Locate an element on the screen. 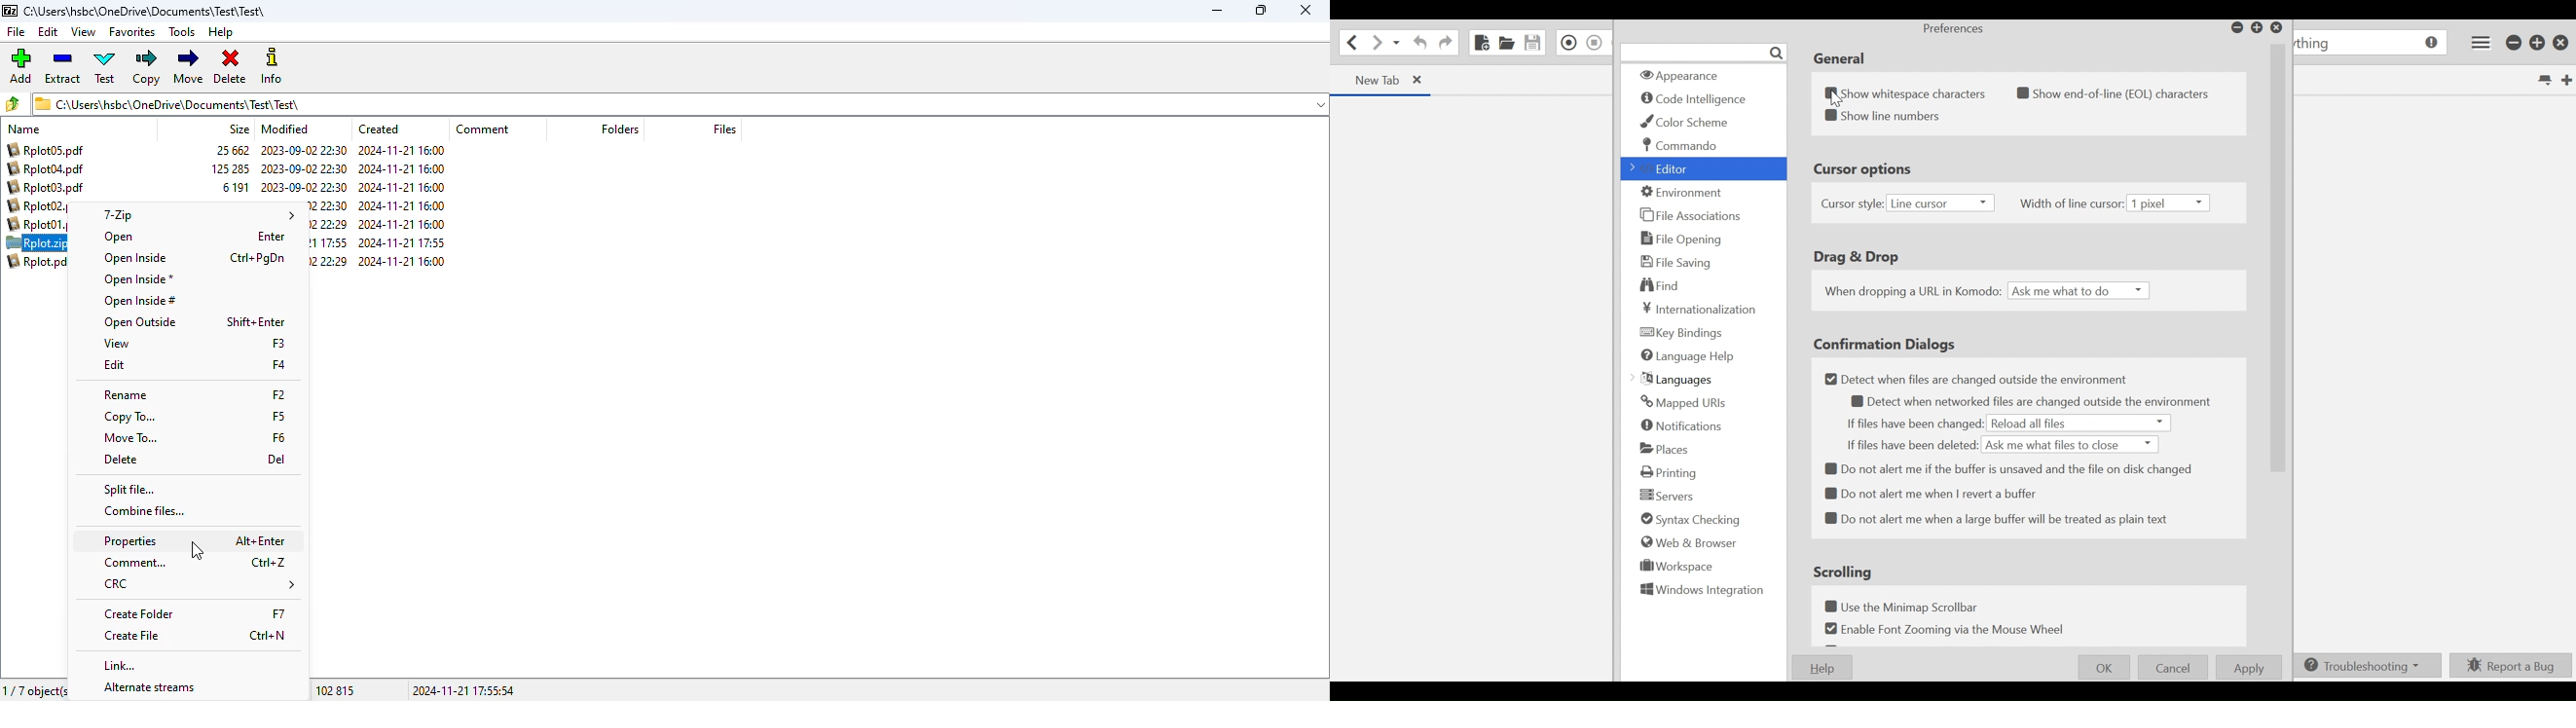  Preferences is located at coordinates (1957, 29).